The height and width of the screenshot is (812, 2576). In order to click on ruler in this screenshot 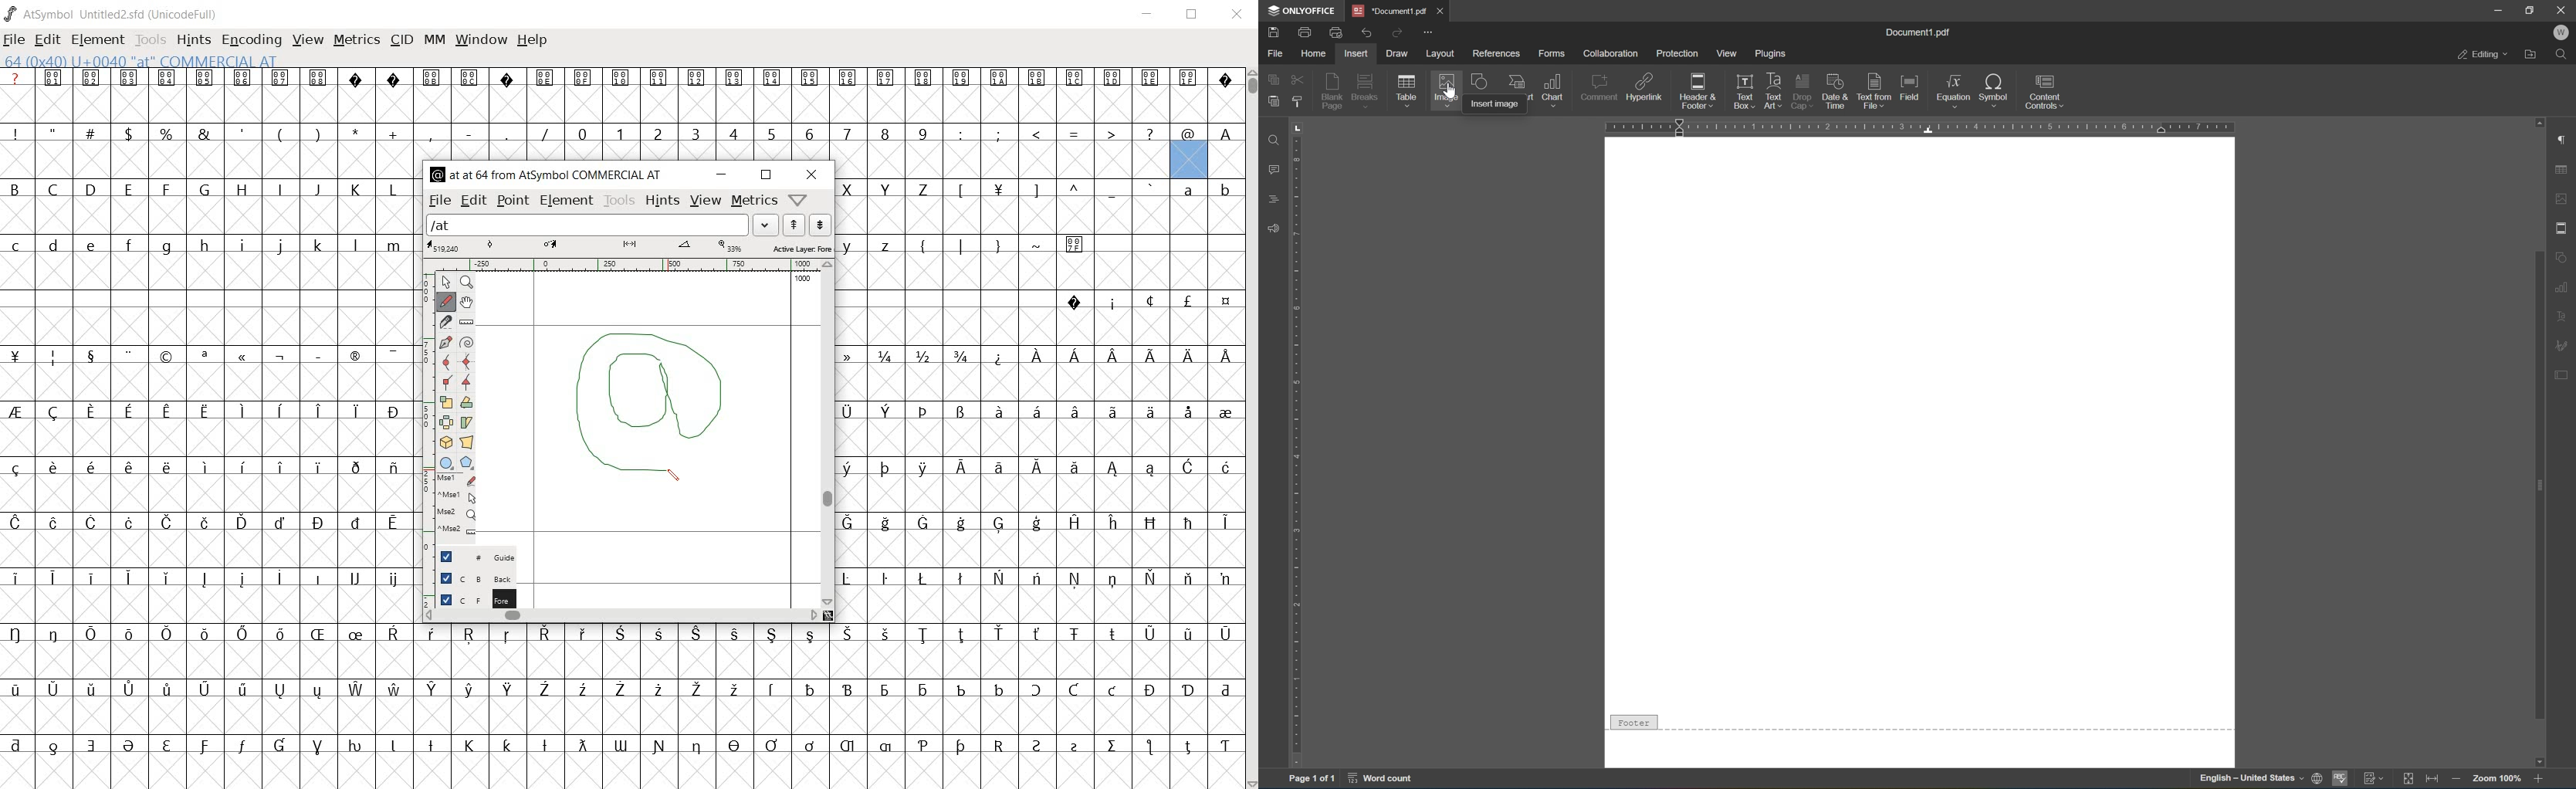, I will do `click(624, 266)`.